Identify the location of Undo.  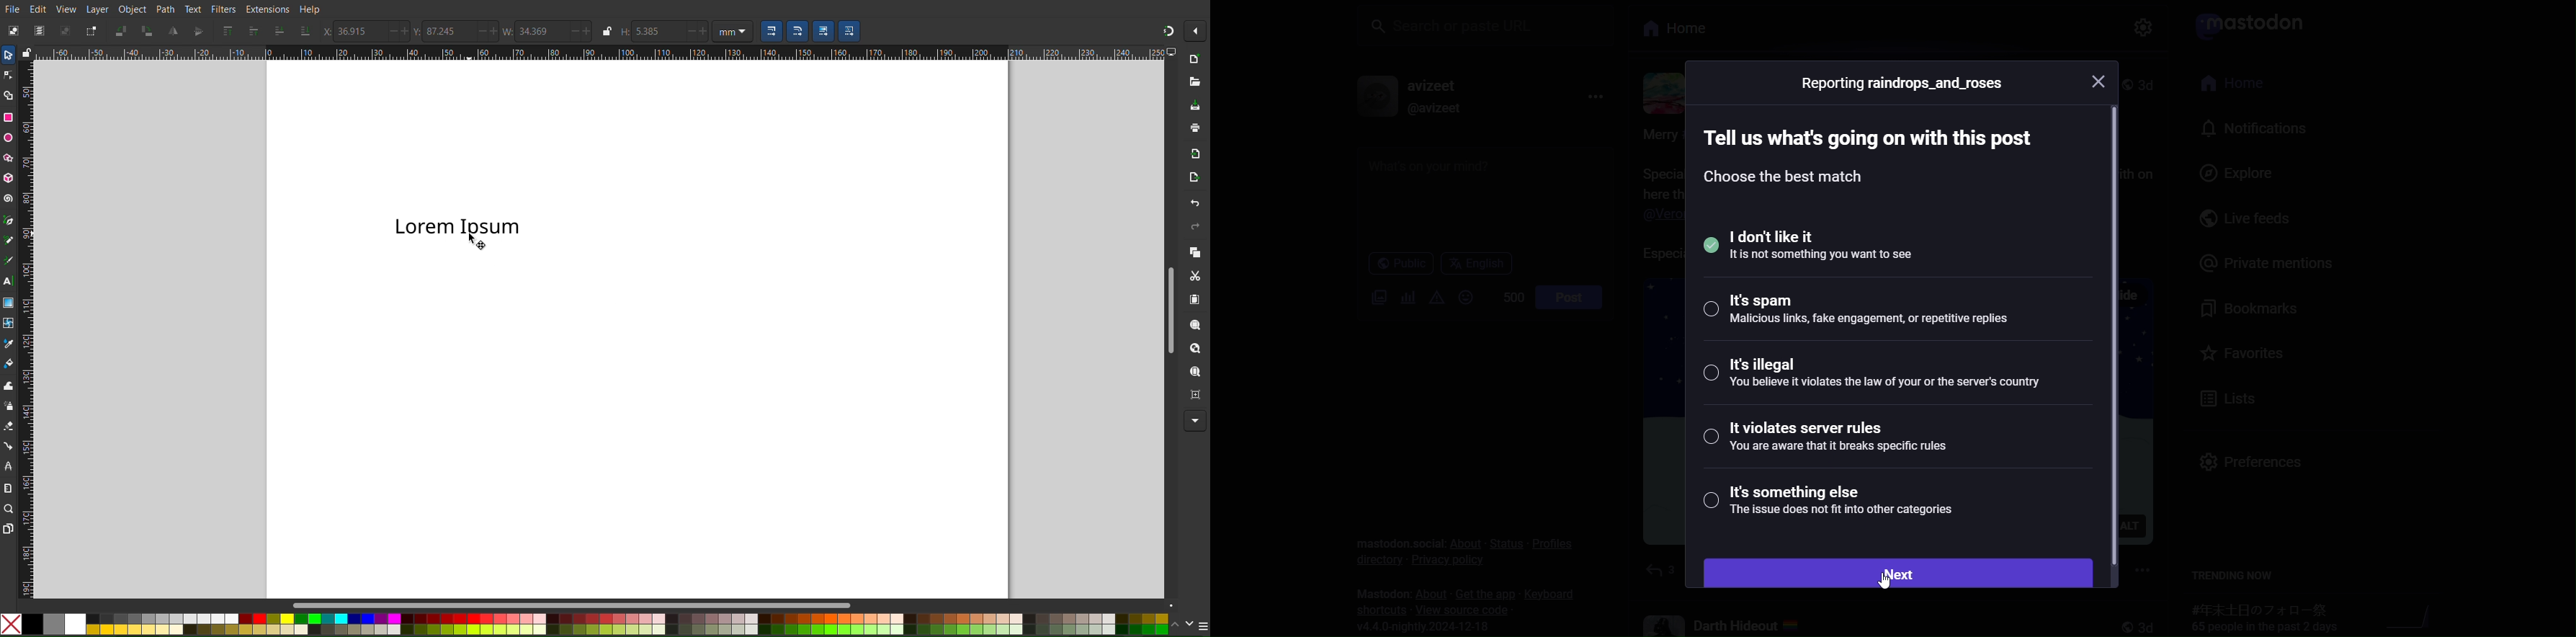
(1193, 203).